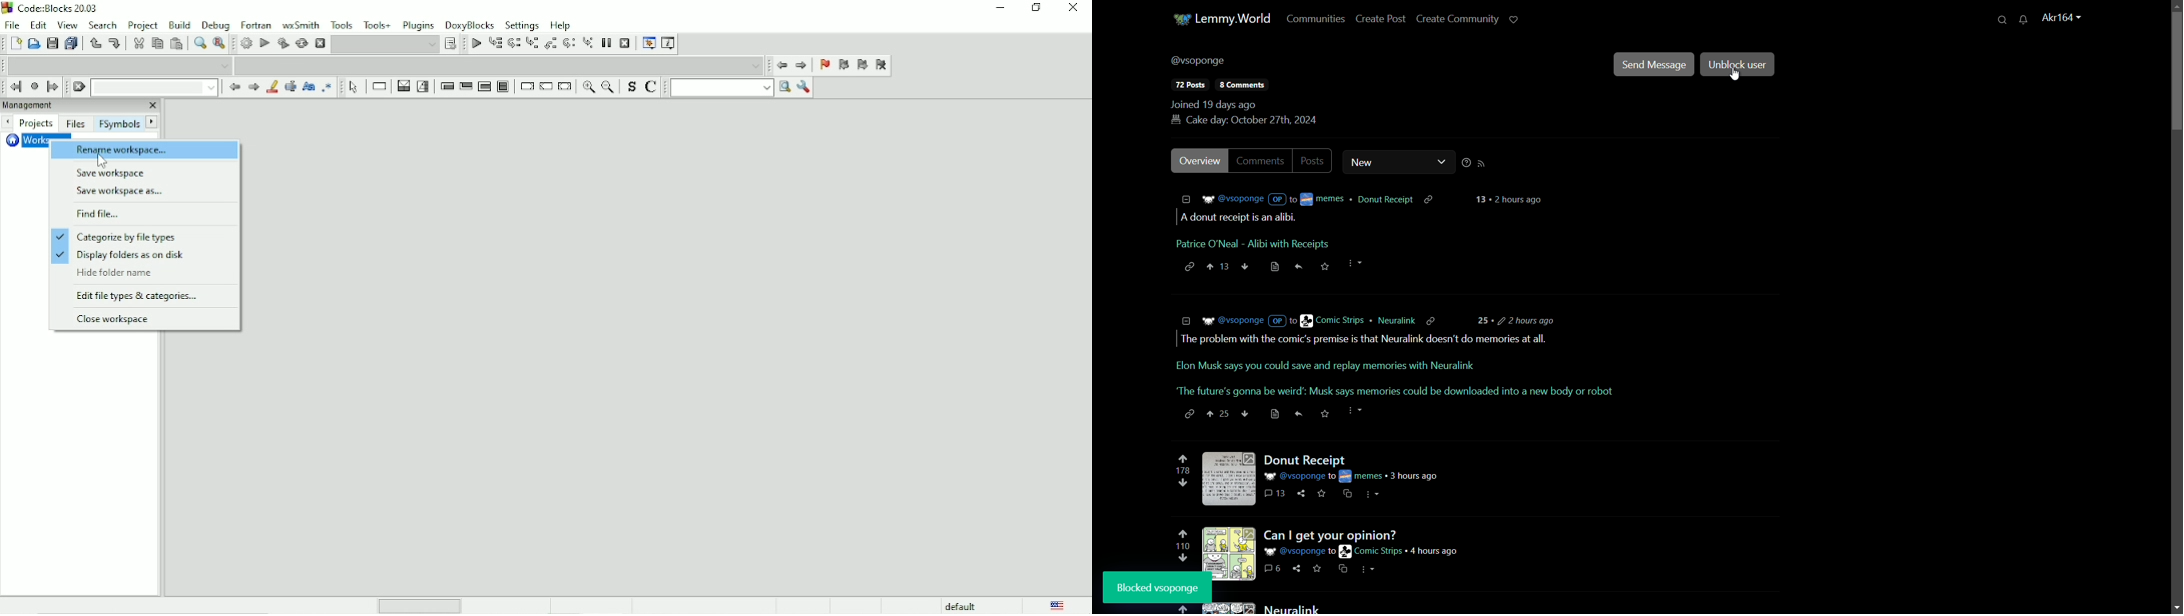  What do you see at coordinates (54, 87) in the screenshot?
I see `Jump forward` at bounding box center [54, 87].